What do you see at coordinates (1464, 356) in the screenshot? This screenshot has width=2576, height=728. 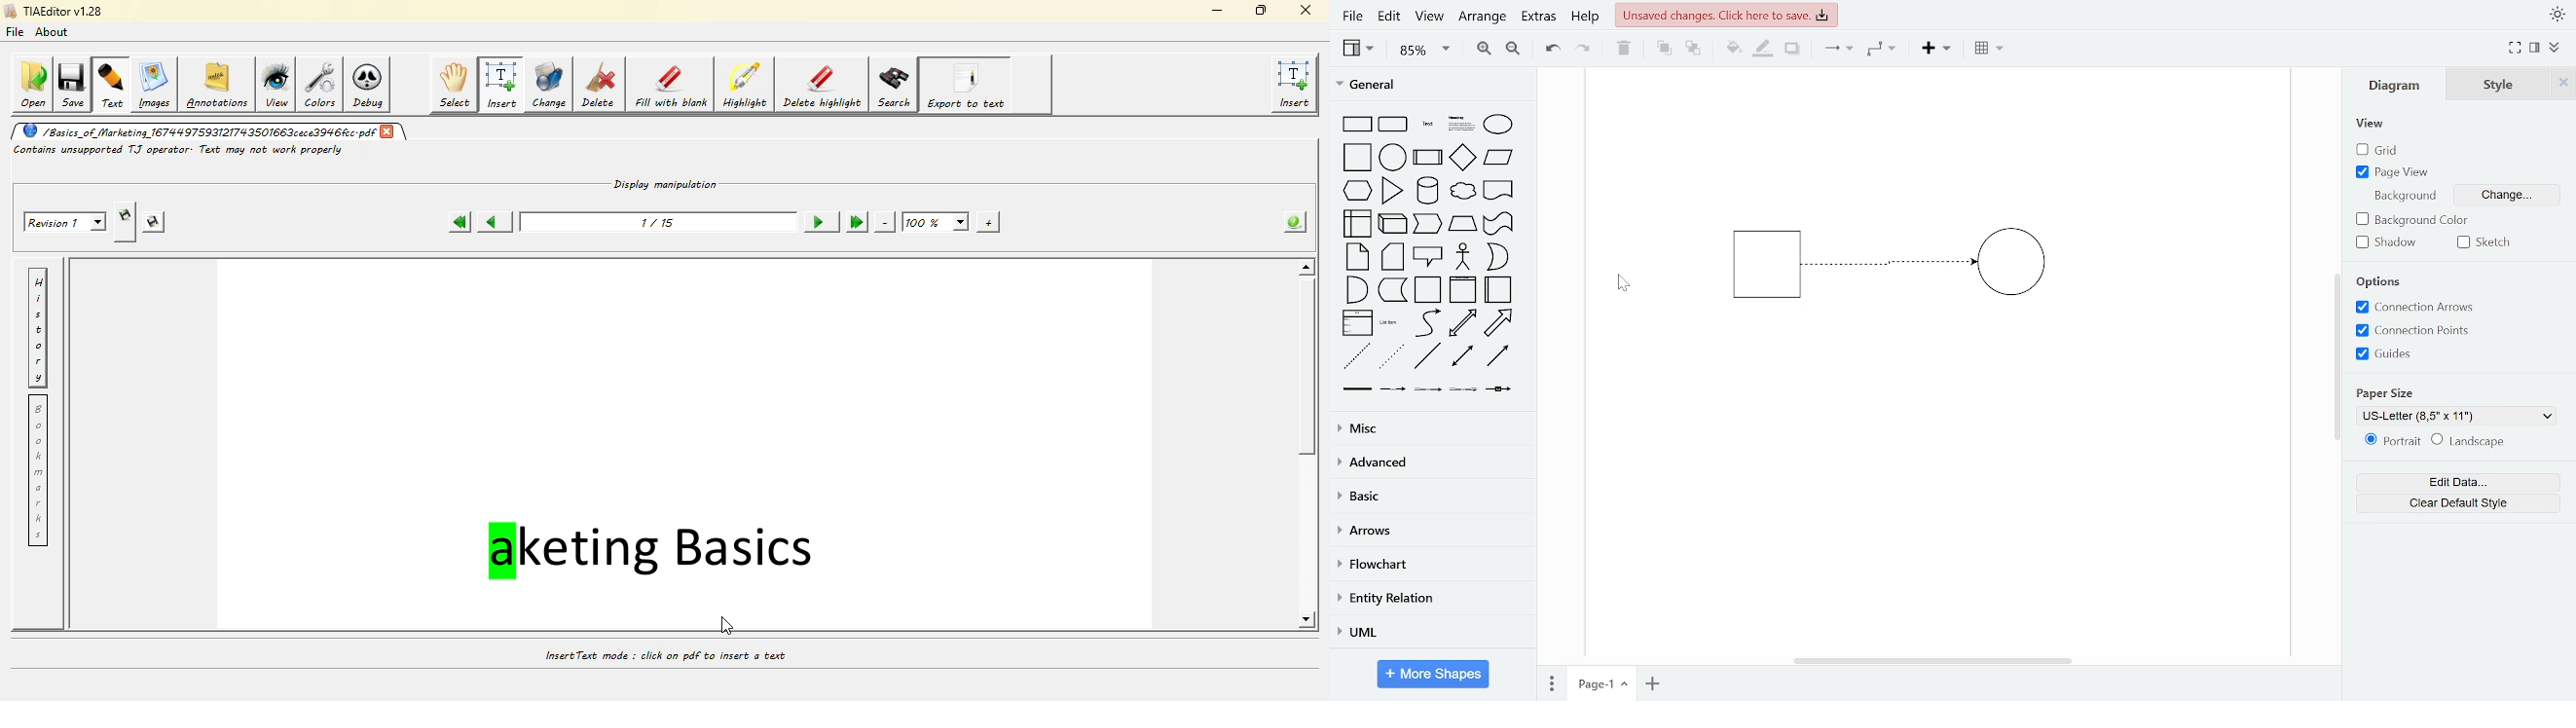 I see `bidirectional connector` at bounding box center [1464, 356].